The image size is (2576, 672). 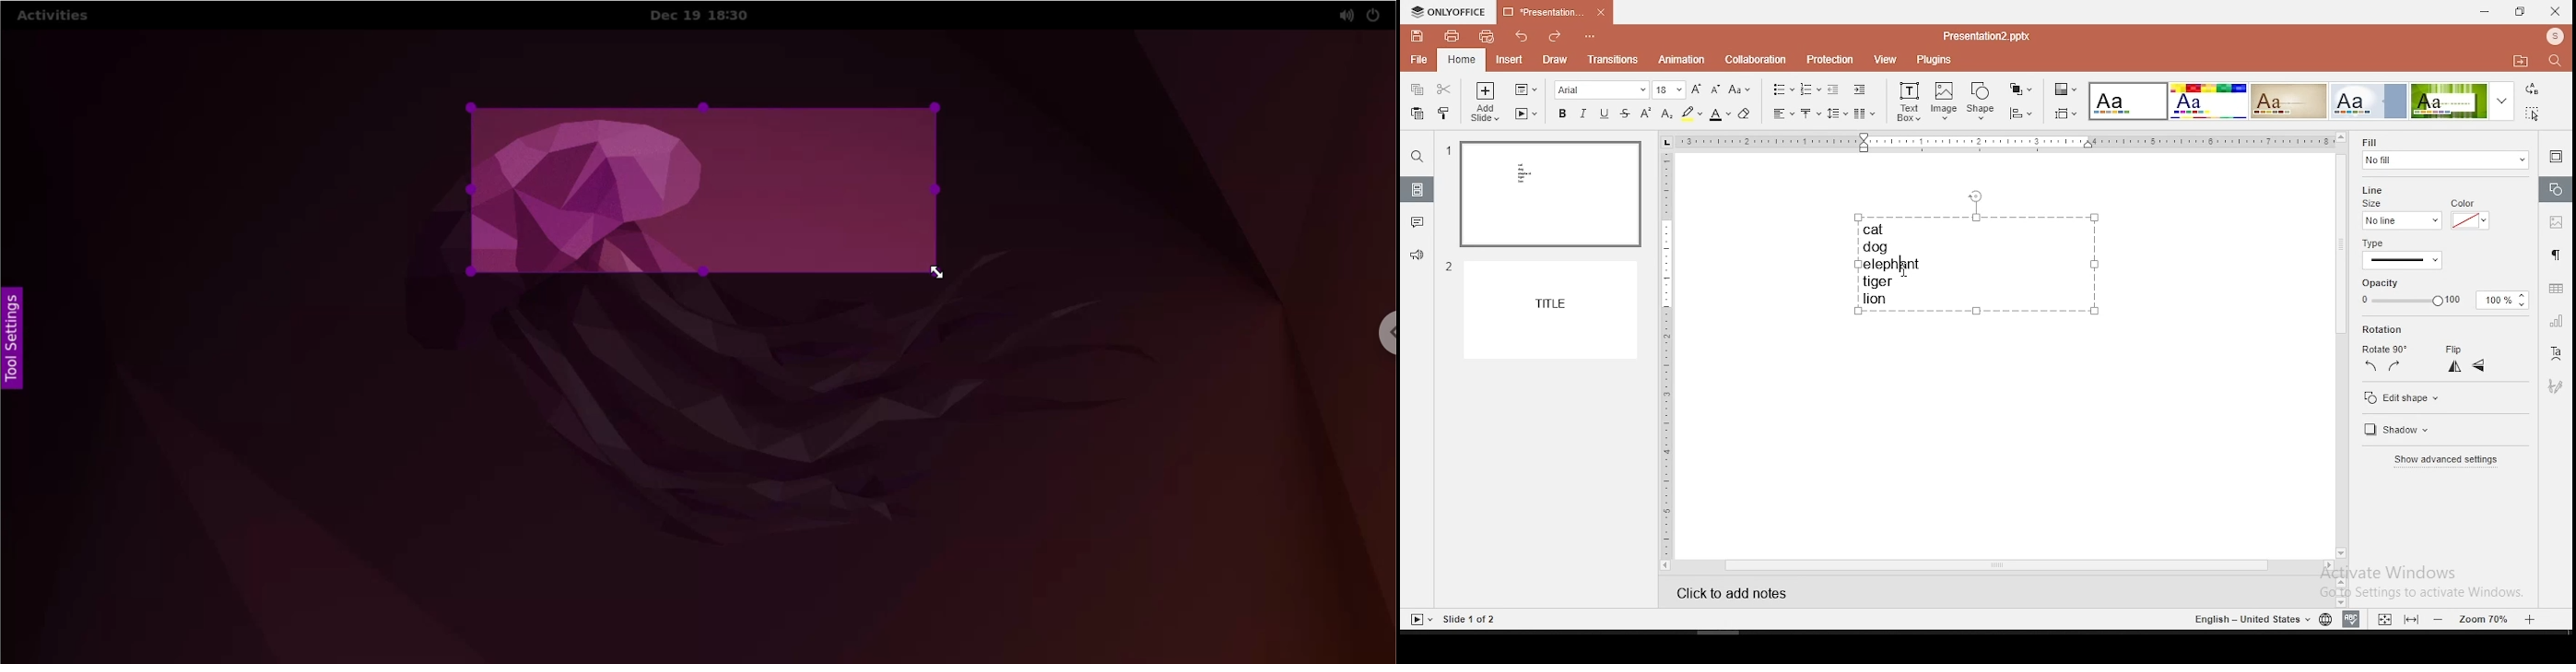 I want to click on undo, so click(x=1522, y=36).